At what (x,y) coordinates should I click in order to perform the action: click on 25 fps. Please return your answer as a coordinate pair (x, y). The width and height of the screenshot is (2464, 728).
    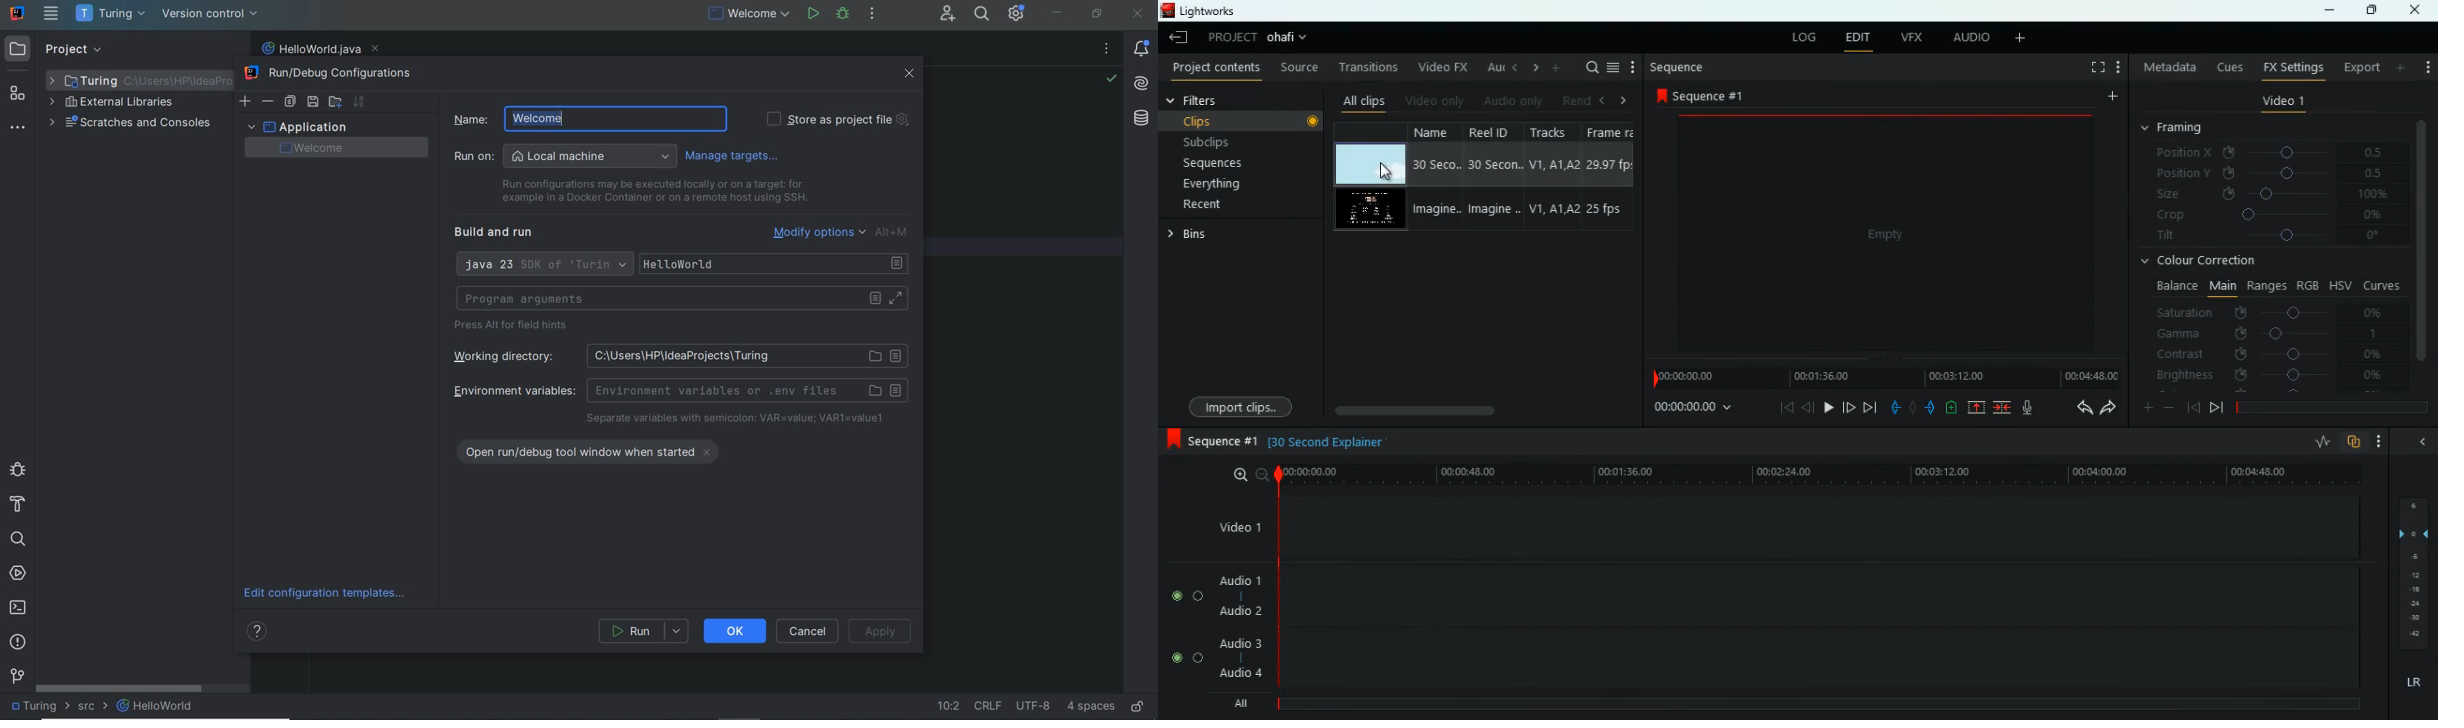
    Looking at the image, I should click on (1610, 208).